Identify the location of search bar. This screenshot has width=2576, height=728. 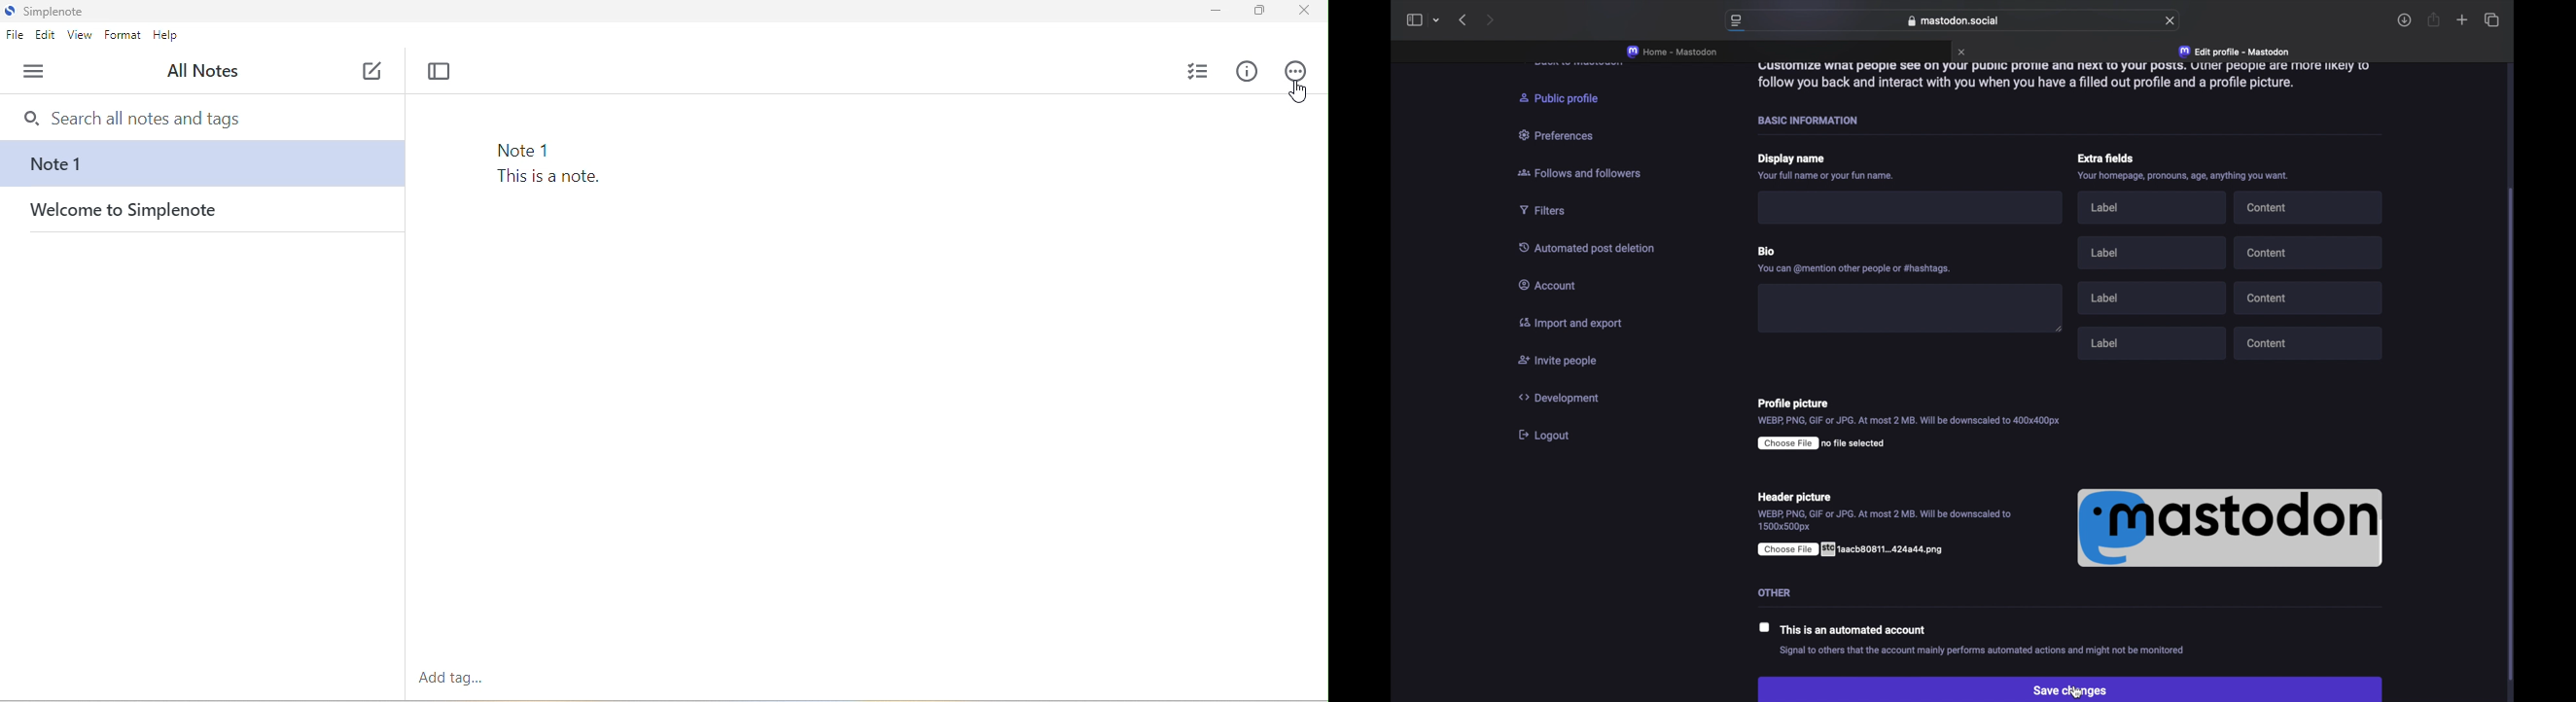
(144, 119).